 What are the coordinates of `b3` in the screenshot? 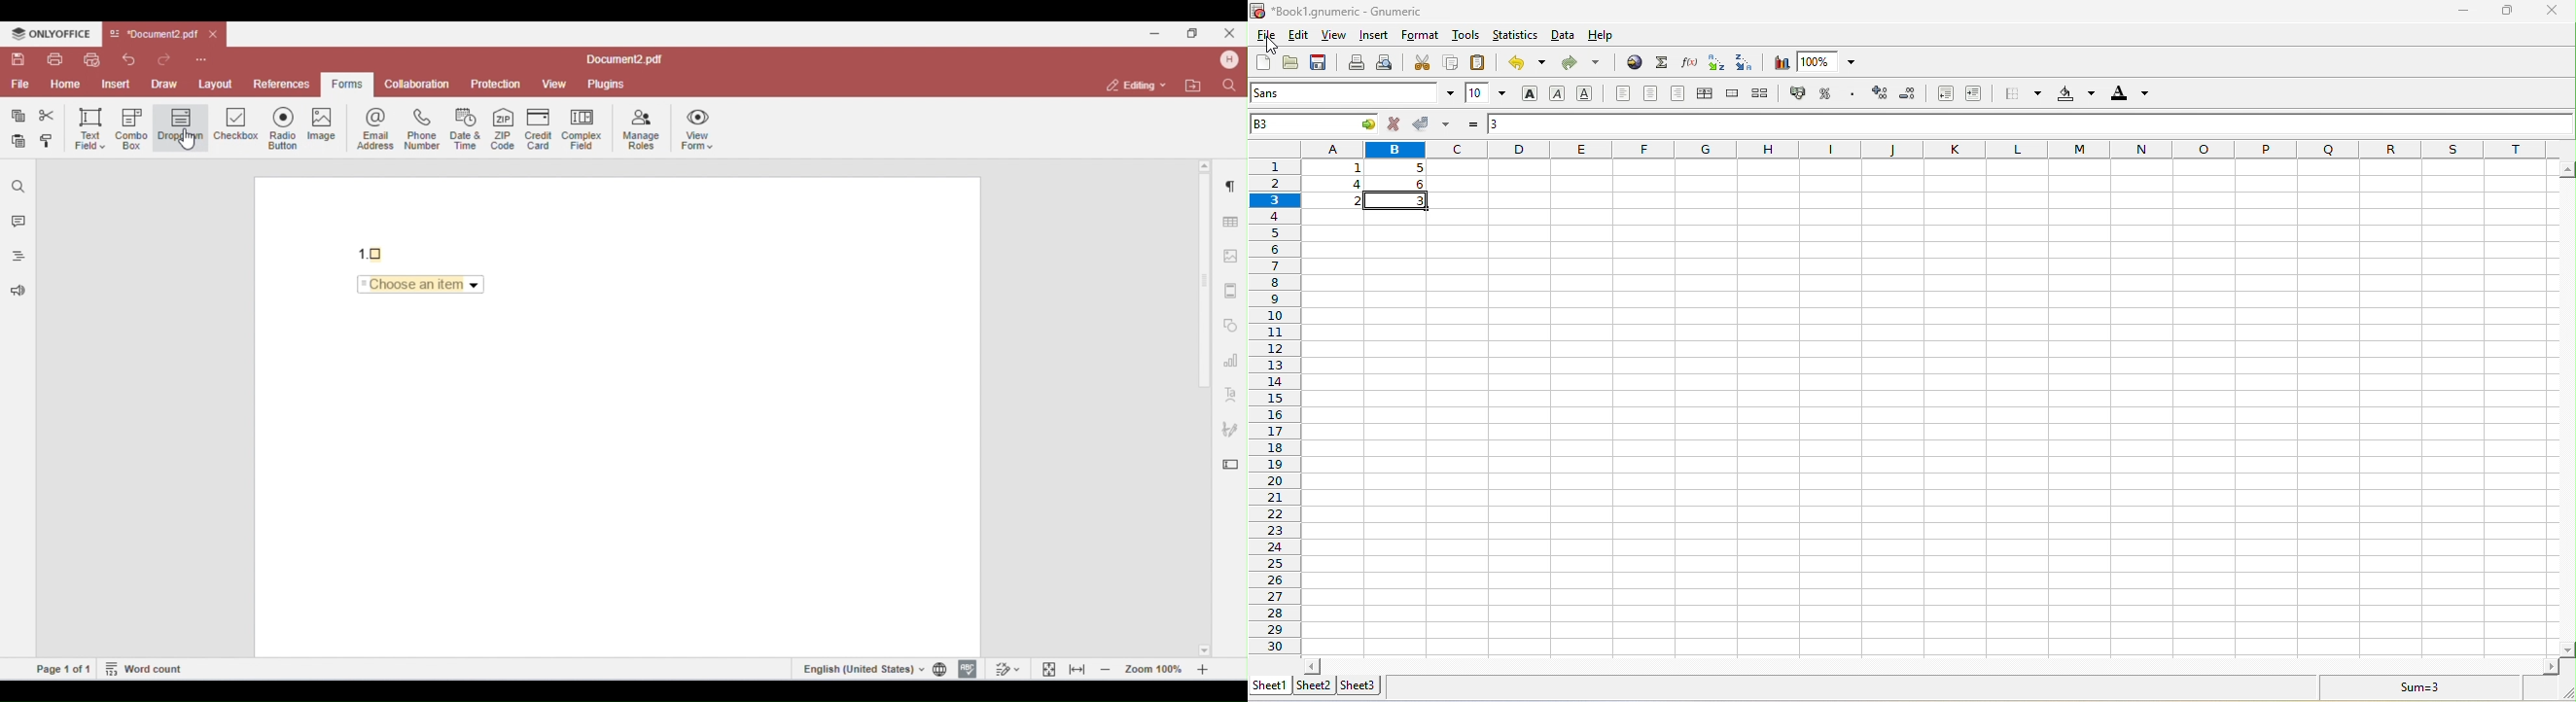 It's located at (1317, 123).